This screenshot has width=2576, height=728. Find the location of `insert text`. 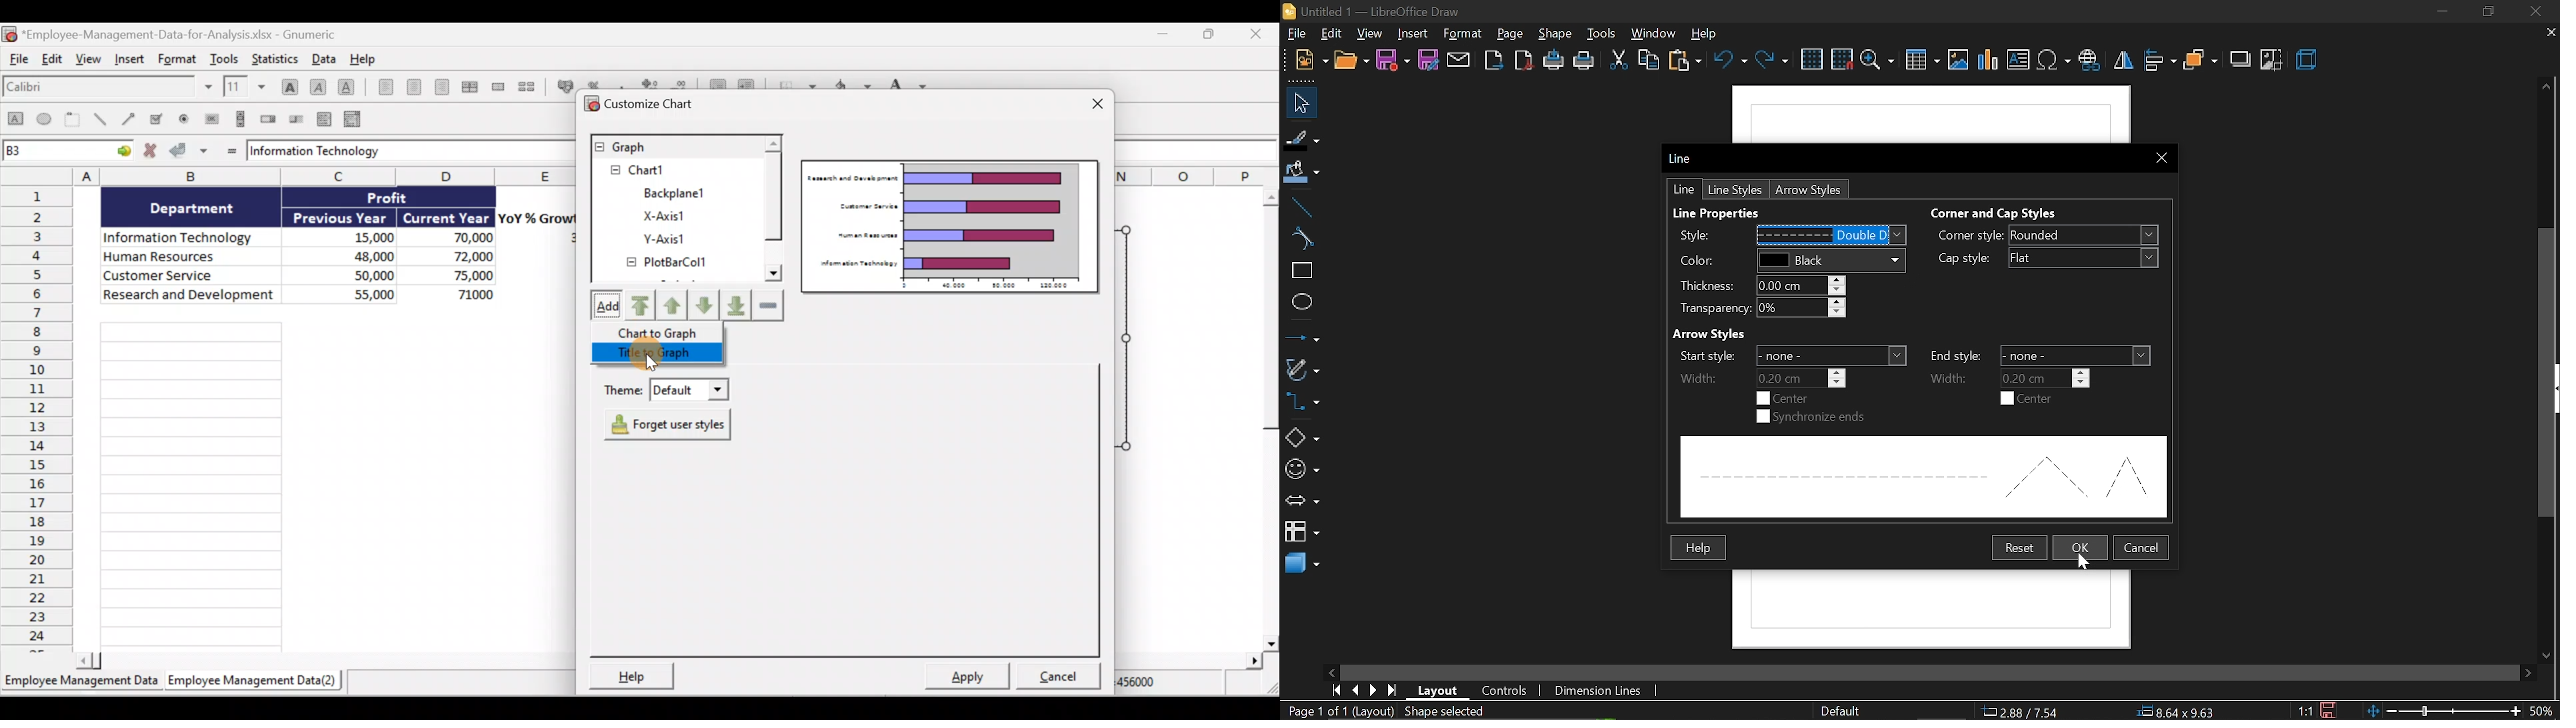

insert text is located at coordinates (2018, 60).